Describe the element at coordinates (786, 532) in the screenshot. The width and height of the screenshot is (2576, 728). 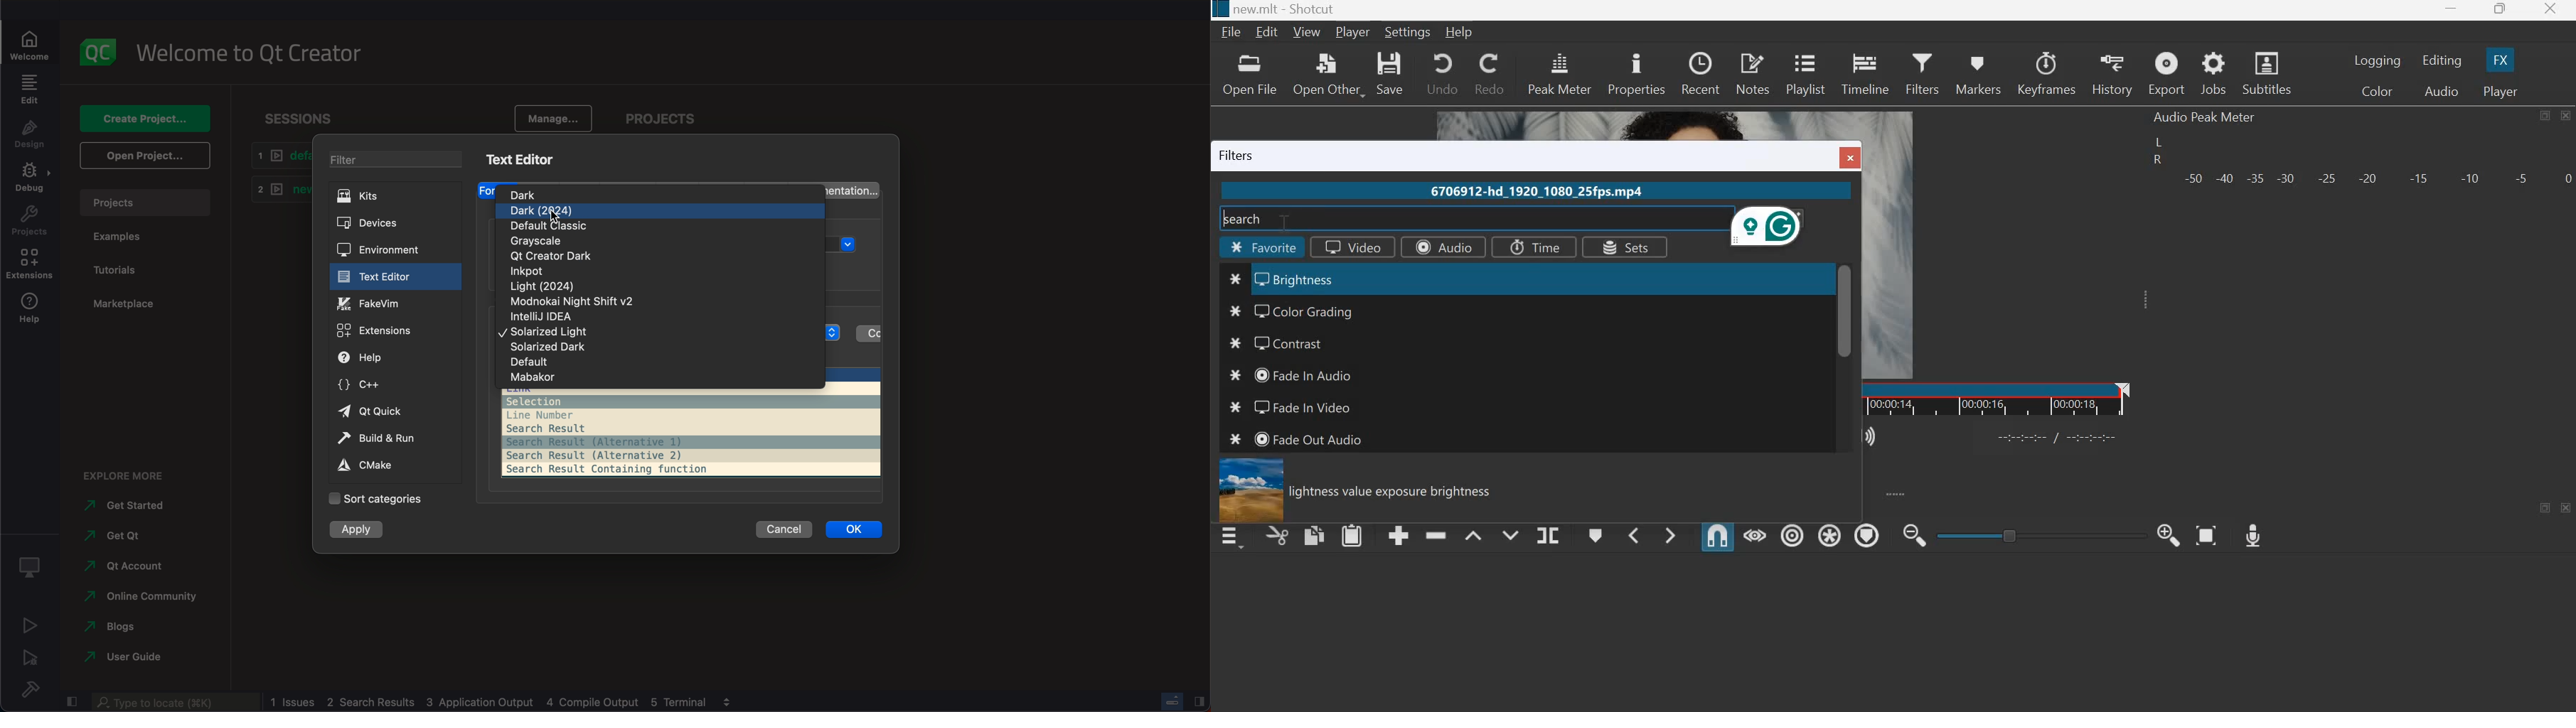
I see `cancel` at that location.